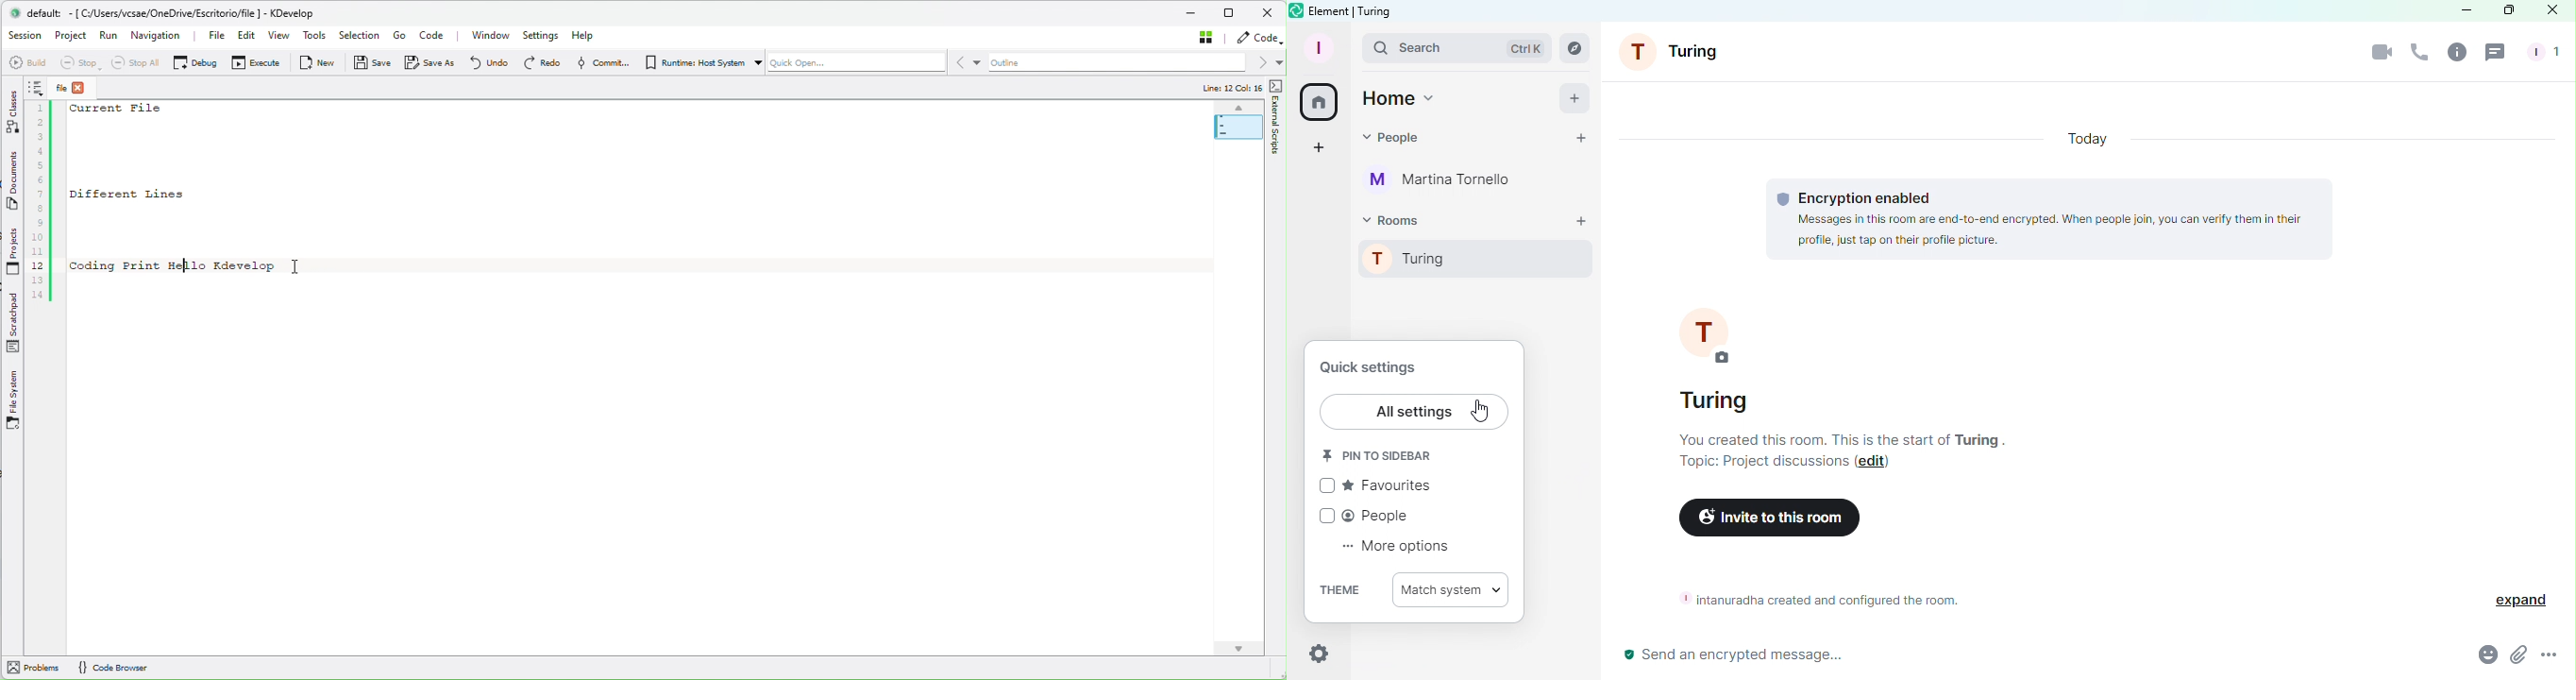 The height and width of the screenshot is (700, 2576). I want to click on check box, so click(1325, 516).